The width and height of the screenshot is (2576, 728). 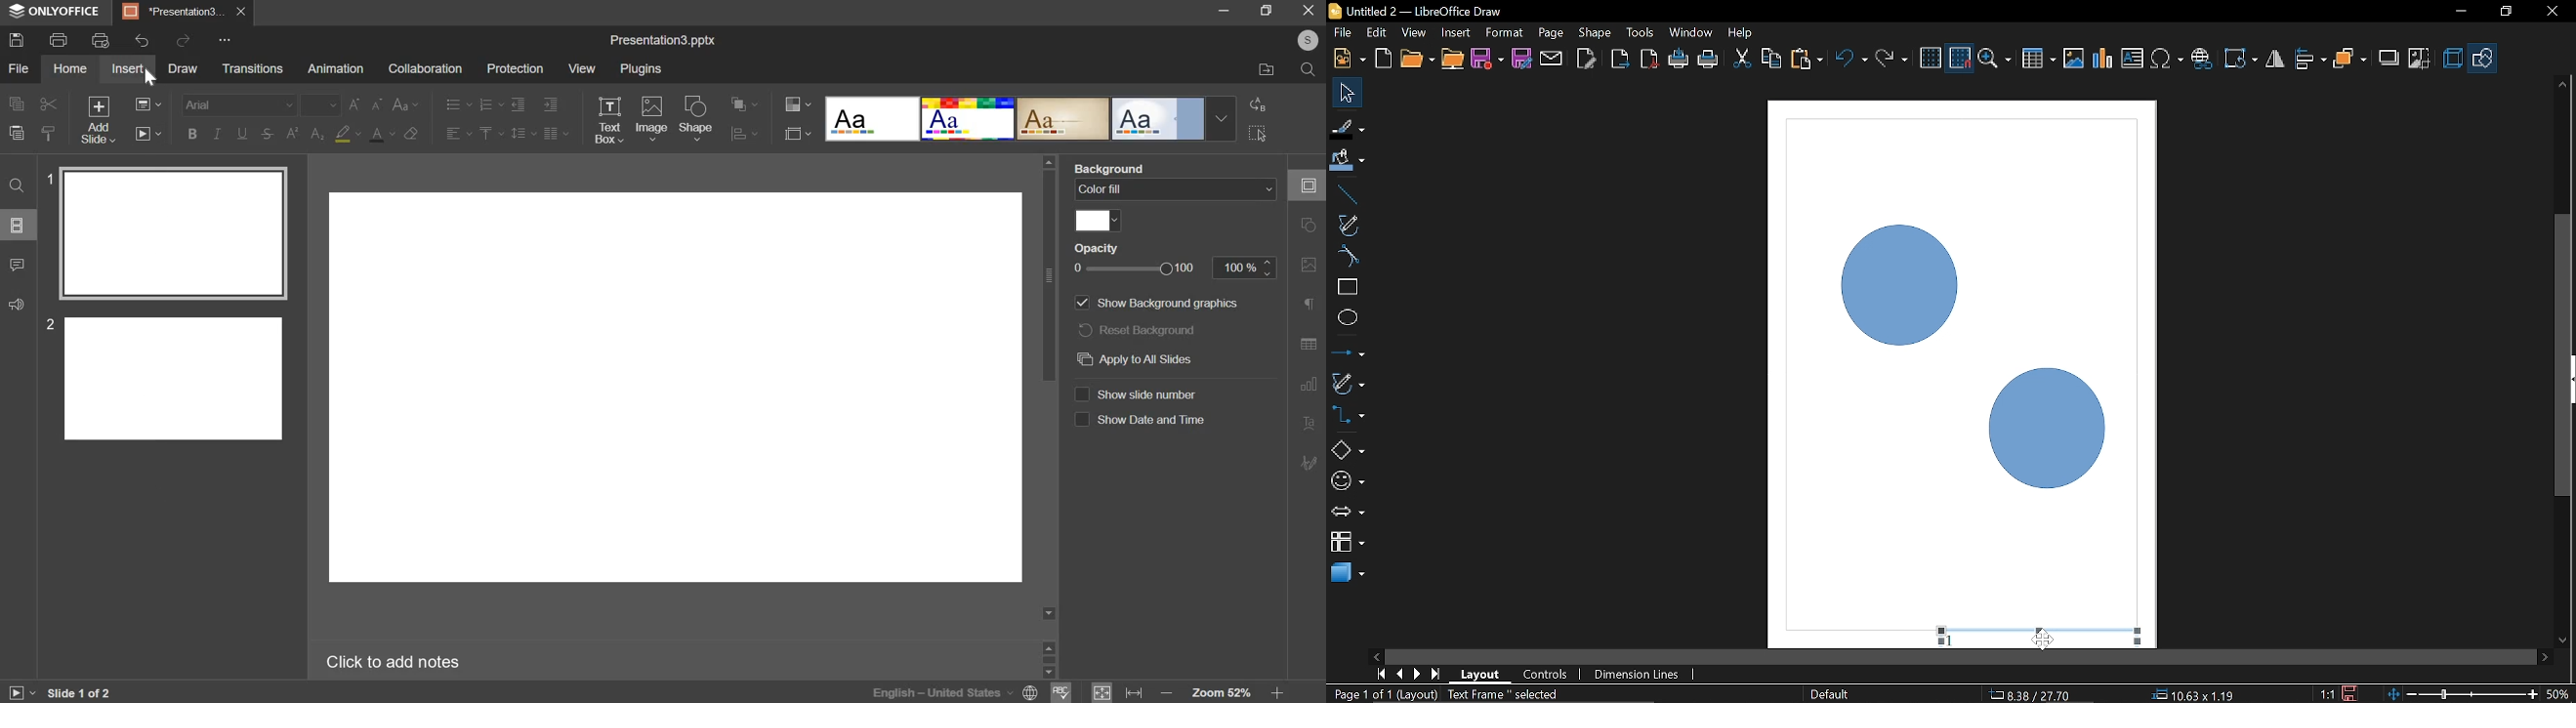 I want to click on Scroll up, so click(x=1049, y=162).